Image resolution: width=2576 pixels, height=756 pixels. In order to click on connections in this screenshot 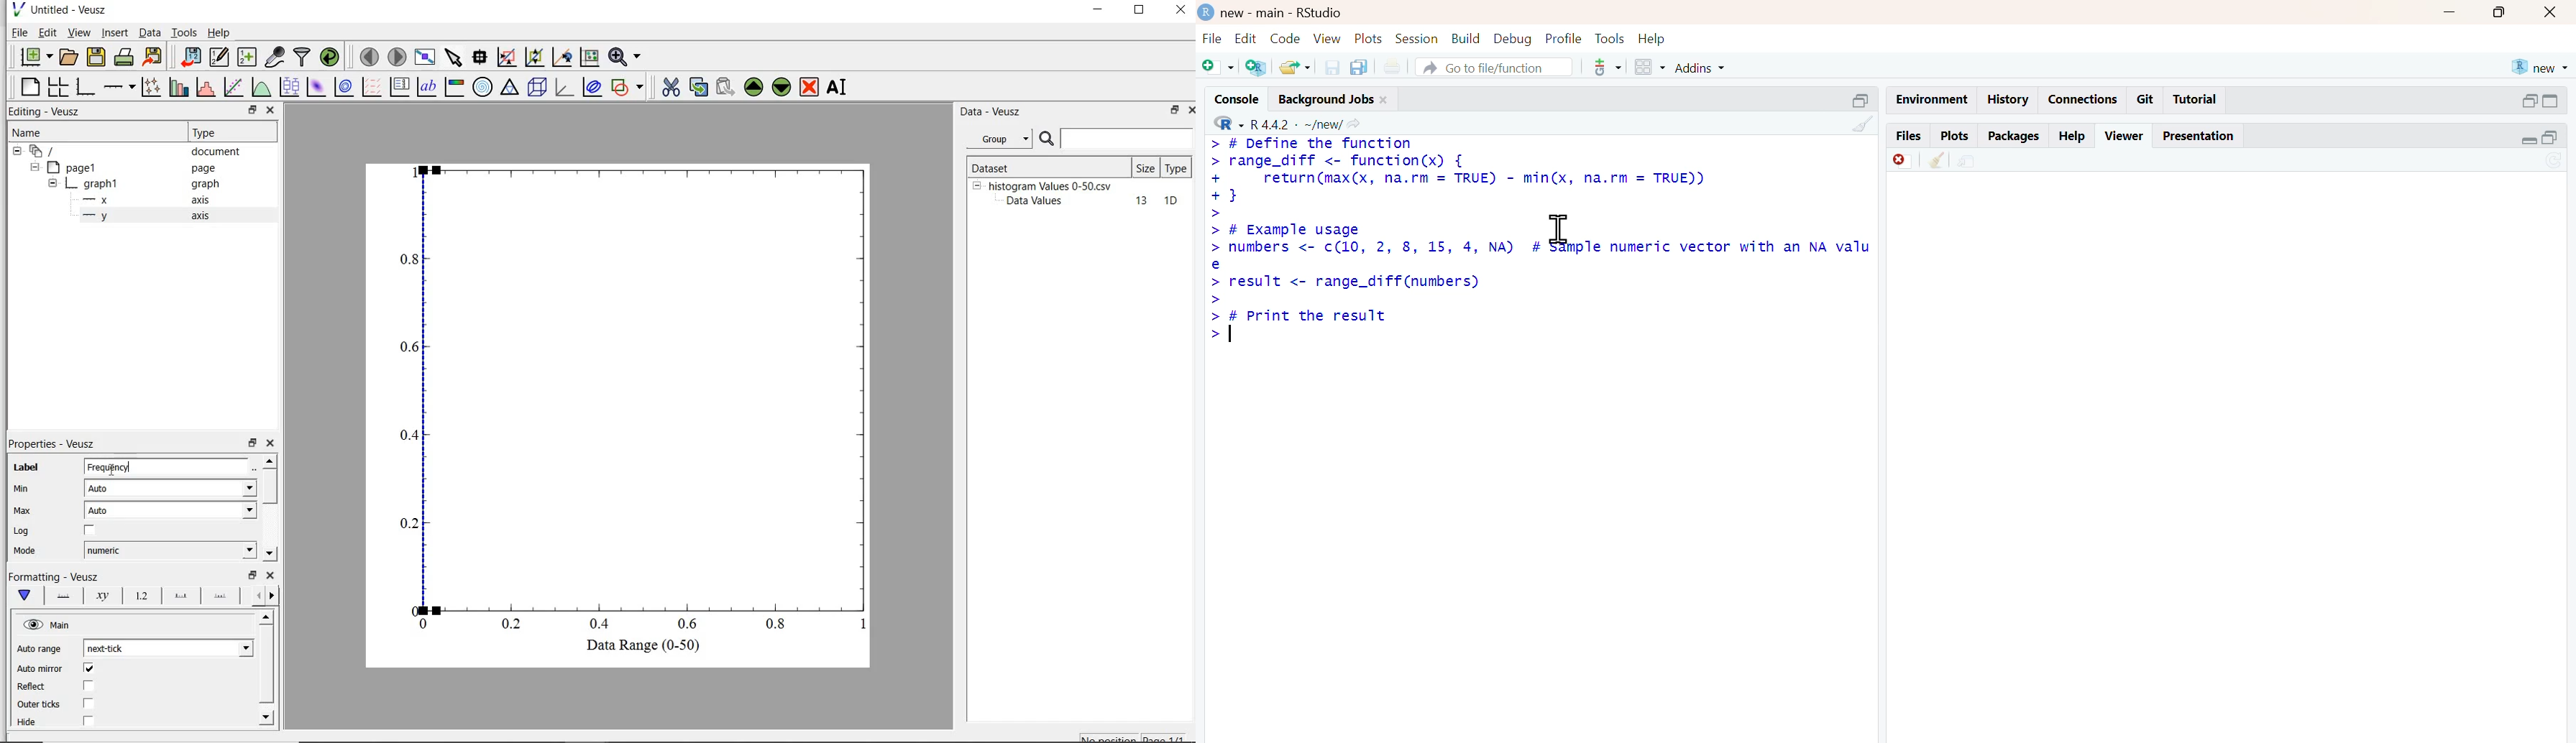, I will do `click(2084, 100)`.